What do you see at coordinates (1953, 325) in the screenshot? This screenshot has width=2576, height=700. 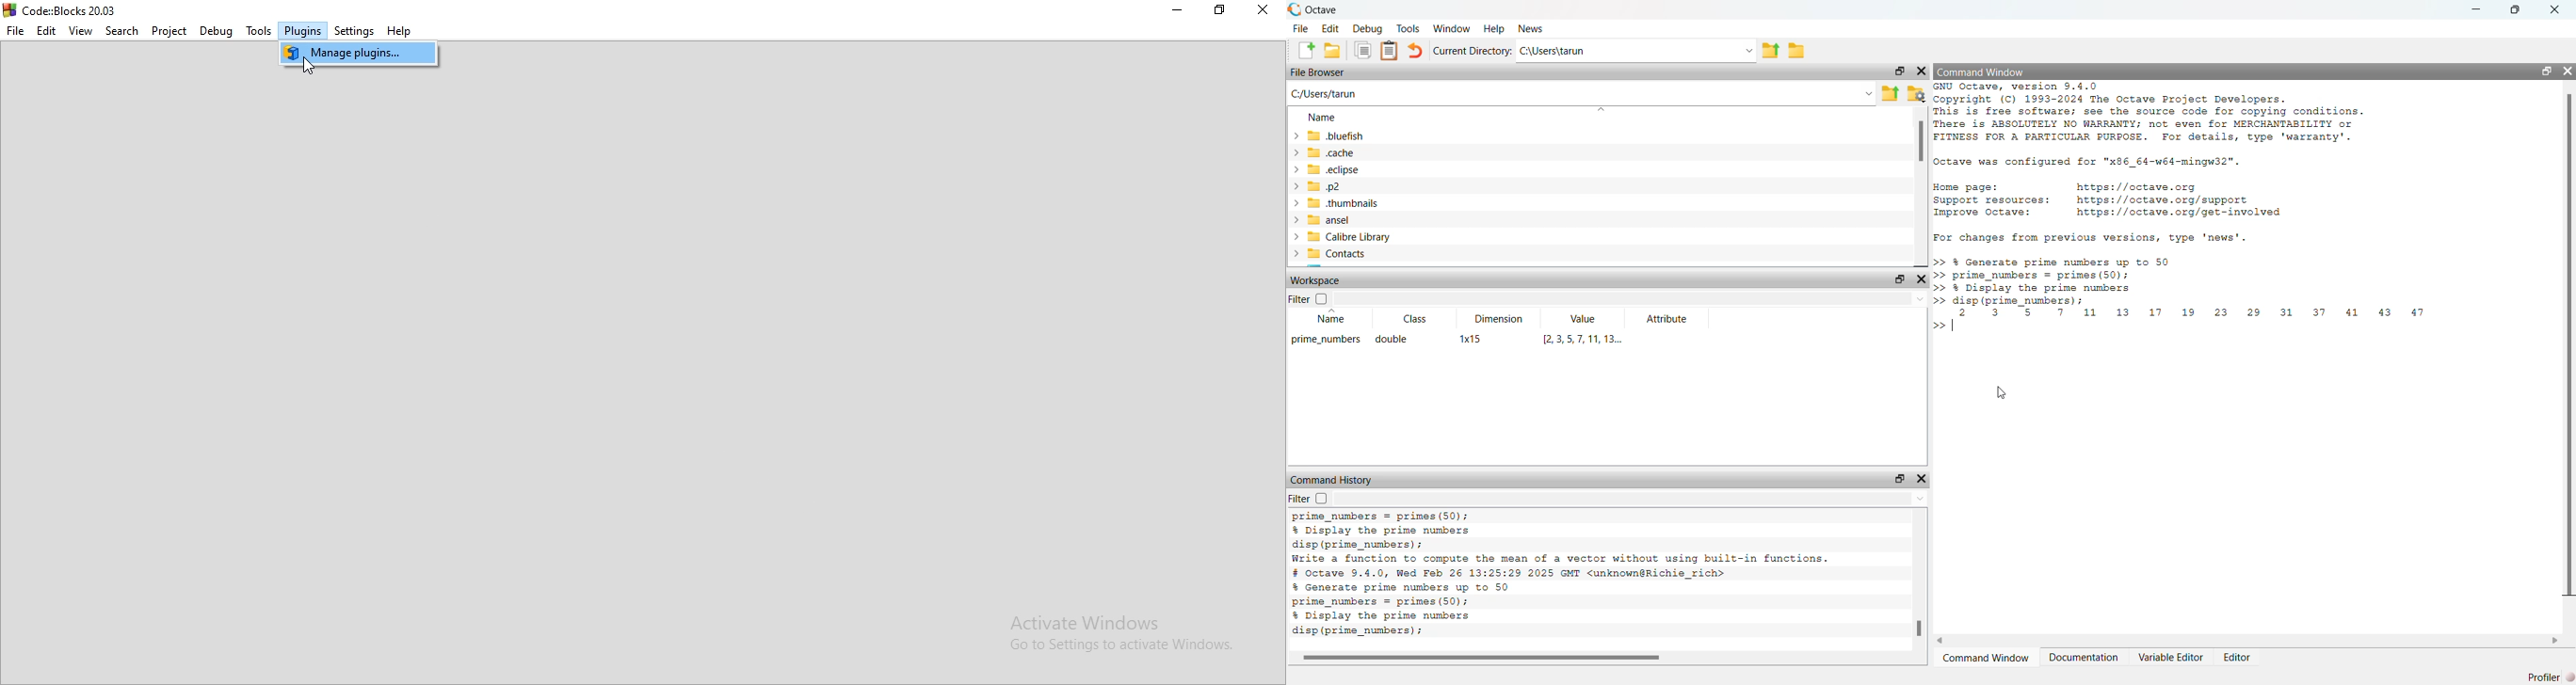 I see `typing indicator` at bounding box center [1953, 325].